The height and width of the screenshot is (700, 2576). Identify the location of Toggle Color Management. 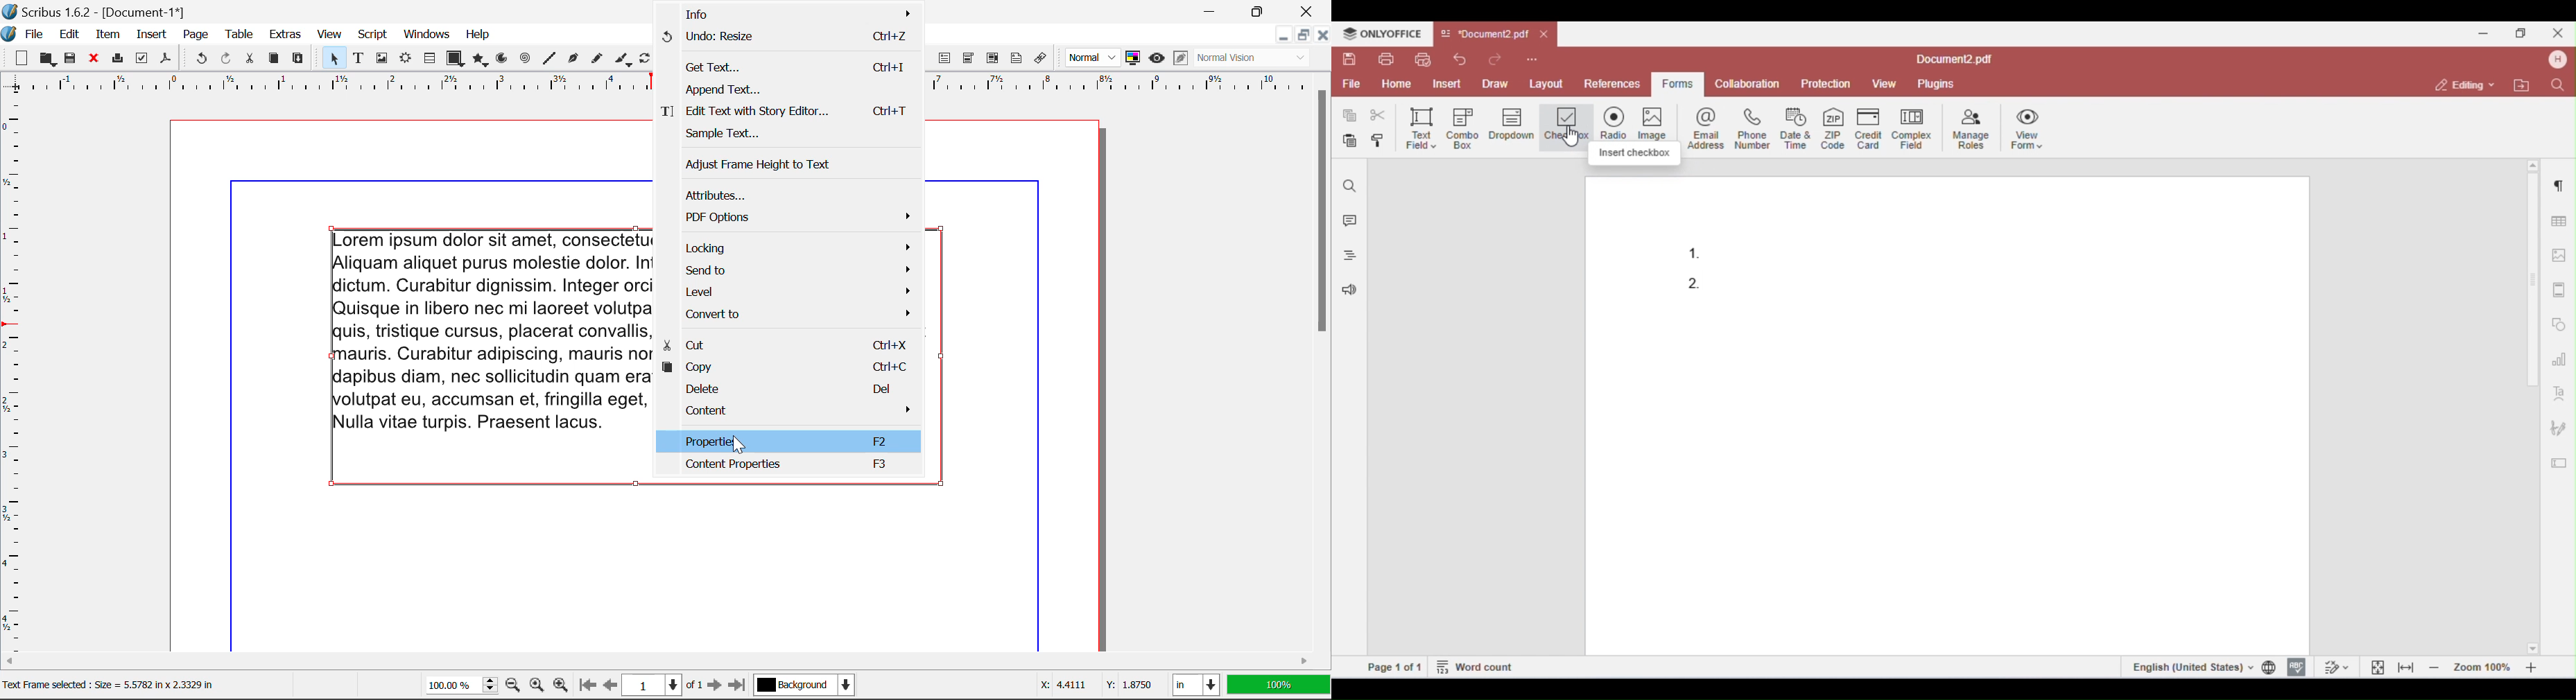
(1133, 58).